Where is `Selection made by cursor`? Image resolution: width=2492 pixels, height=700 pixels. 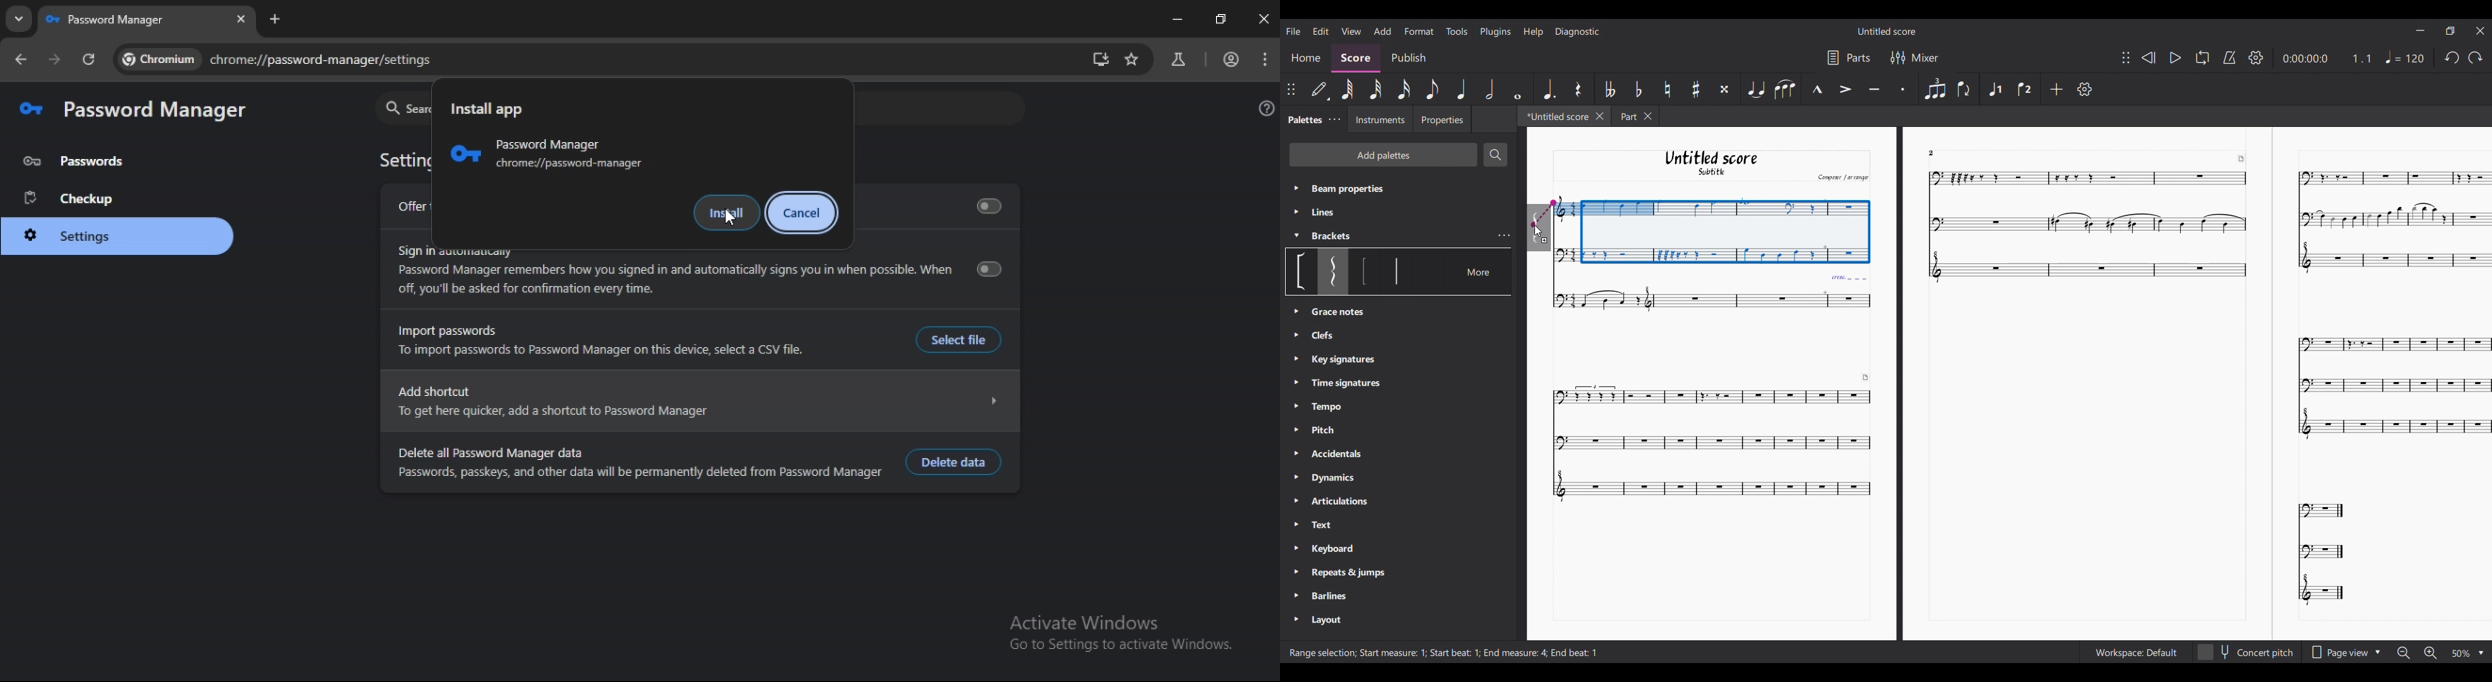
Selection made by cursor is located at coordinates (1713, 244).